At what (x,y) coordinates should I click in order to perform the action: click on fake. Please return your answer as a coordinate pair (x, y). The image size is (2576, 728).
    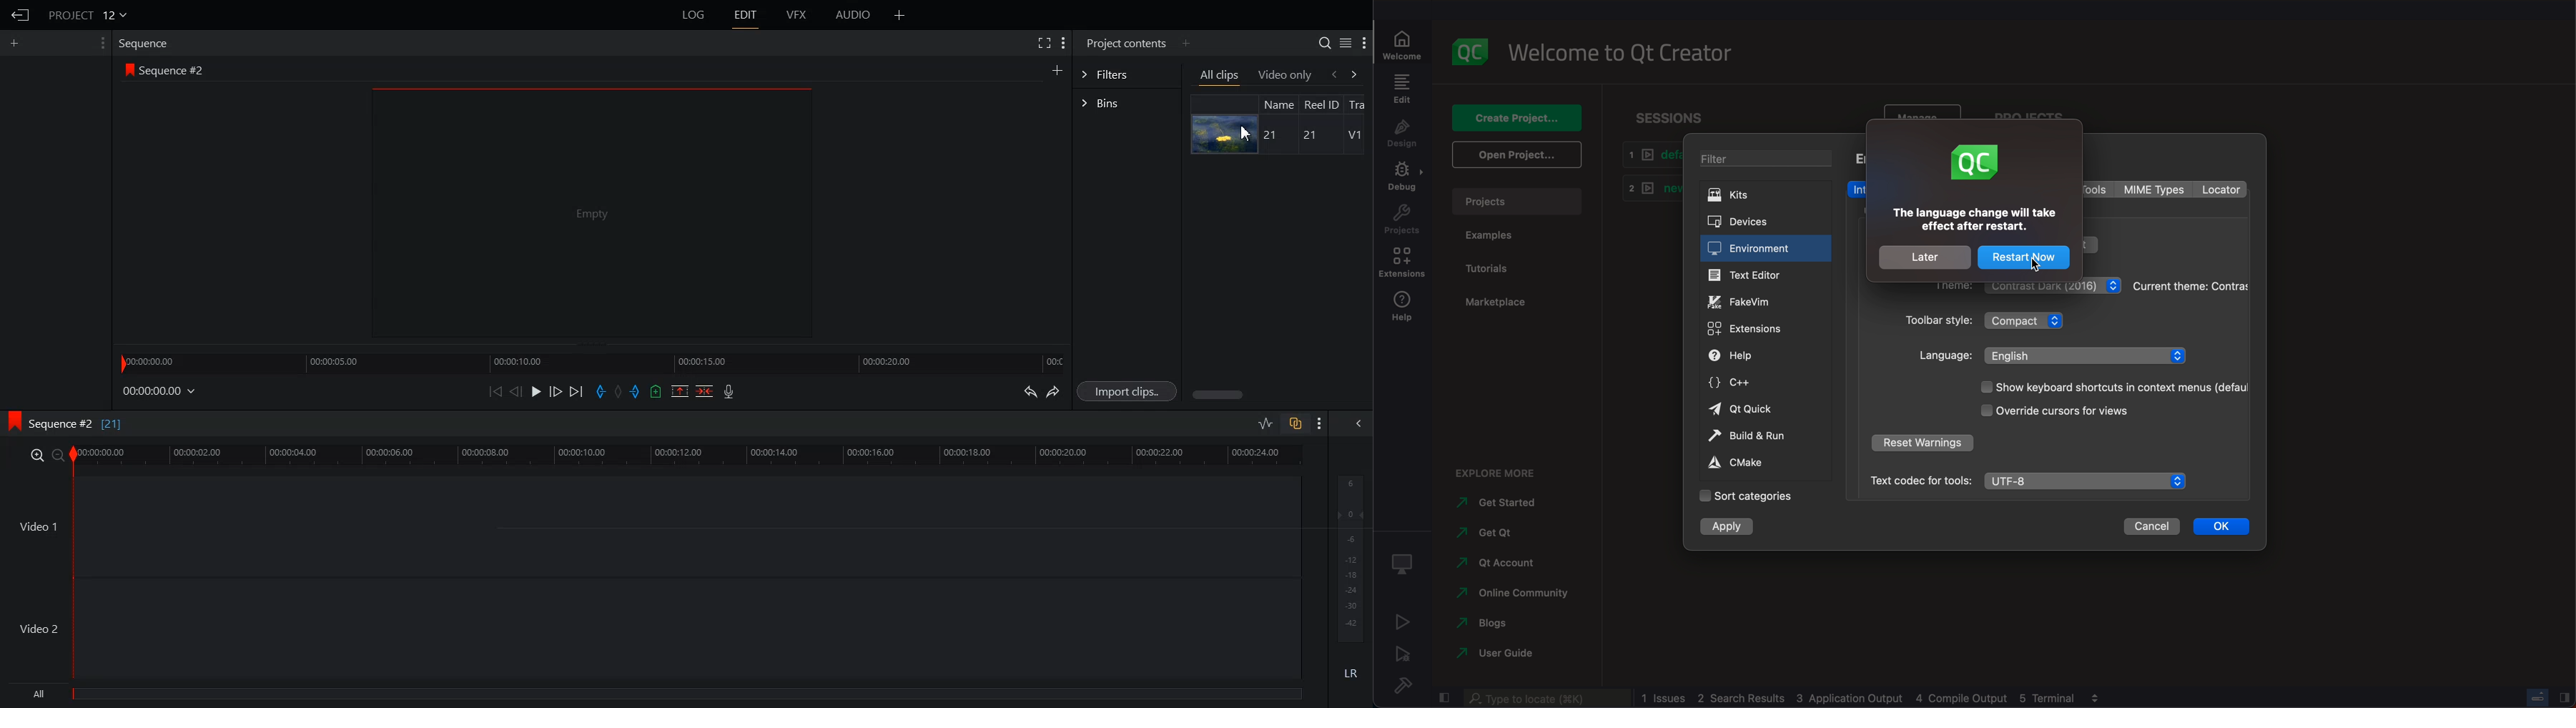
    Looking at the image, I should click on (1765, 301).